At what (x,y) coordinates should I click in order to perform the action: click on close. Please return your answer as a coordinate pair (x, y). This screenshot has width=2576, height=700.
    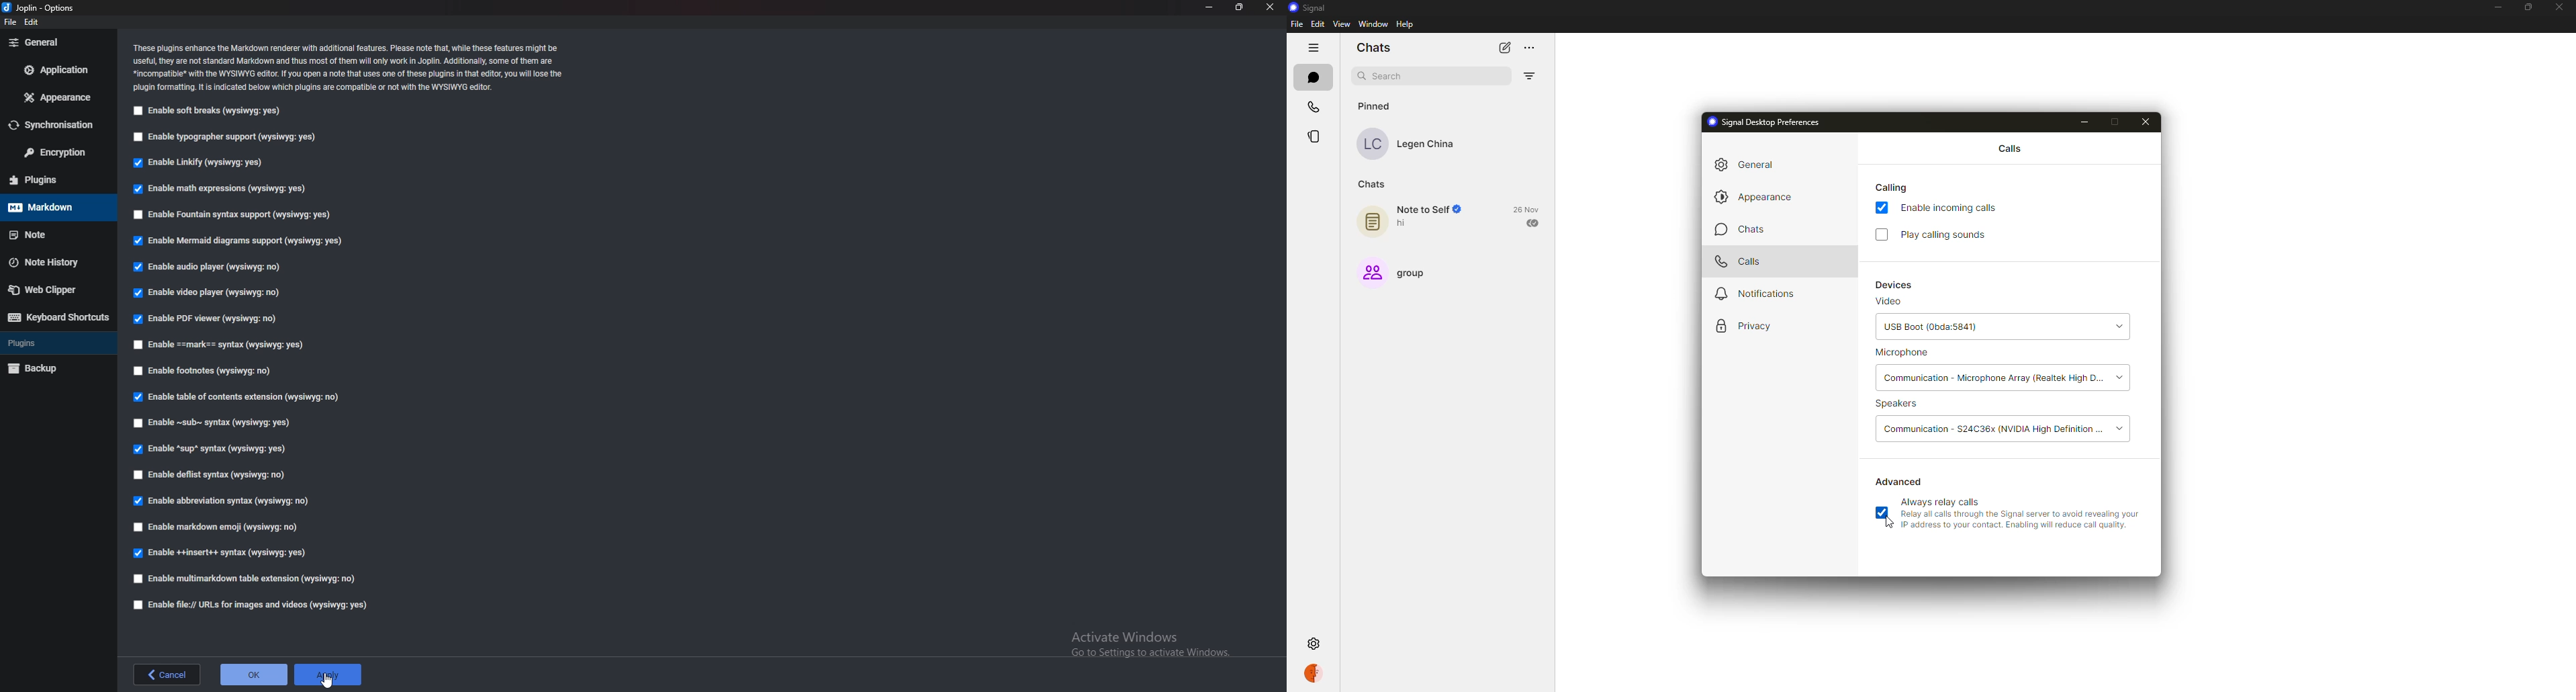
    Looking at the image, I should click on (2146, 122).